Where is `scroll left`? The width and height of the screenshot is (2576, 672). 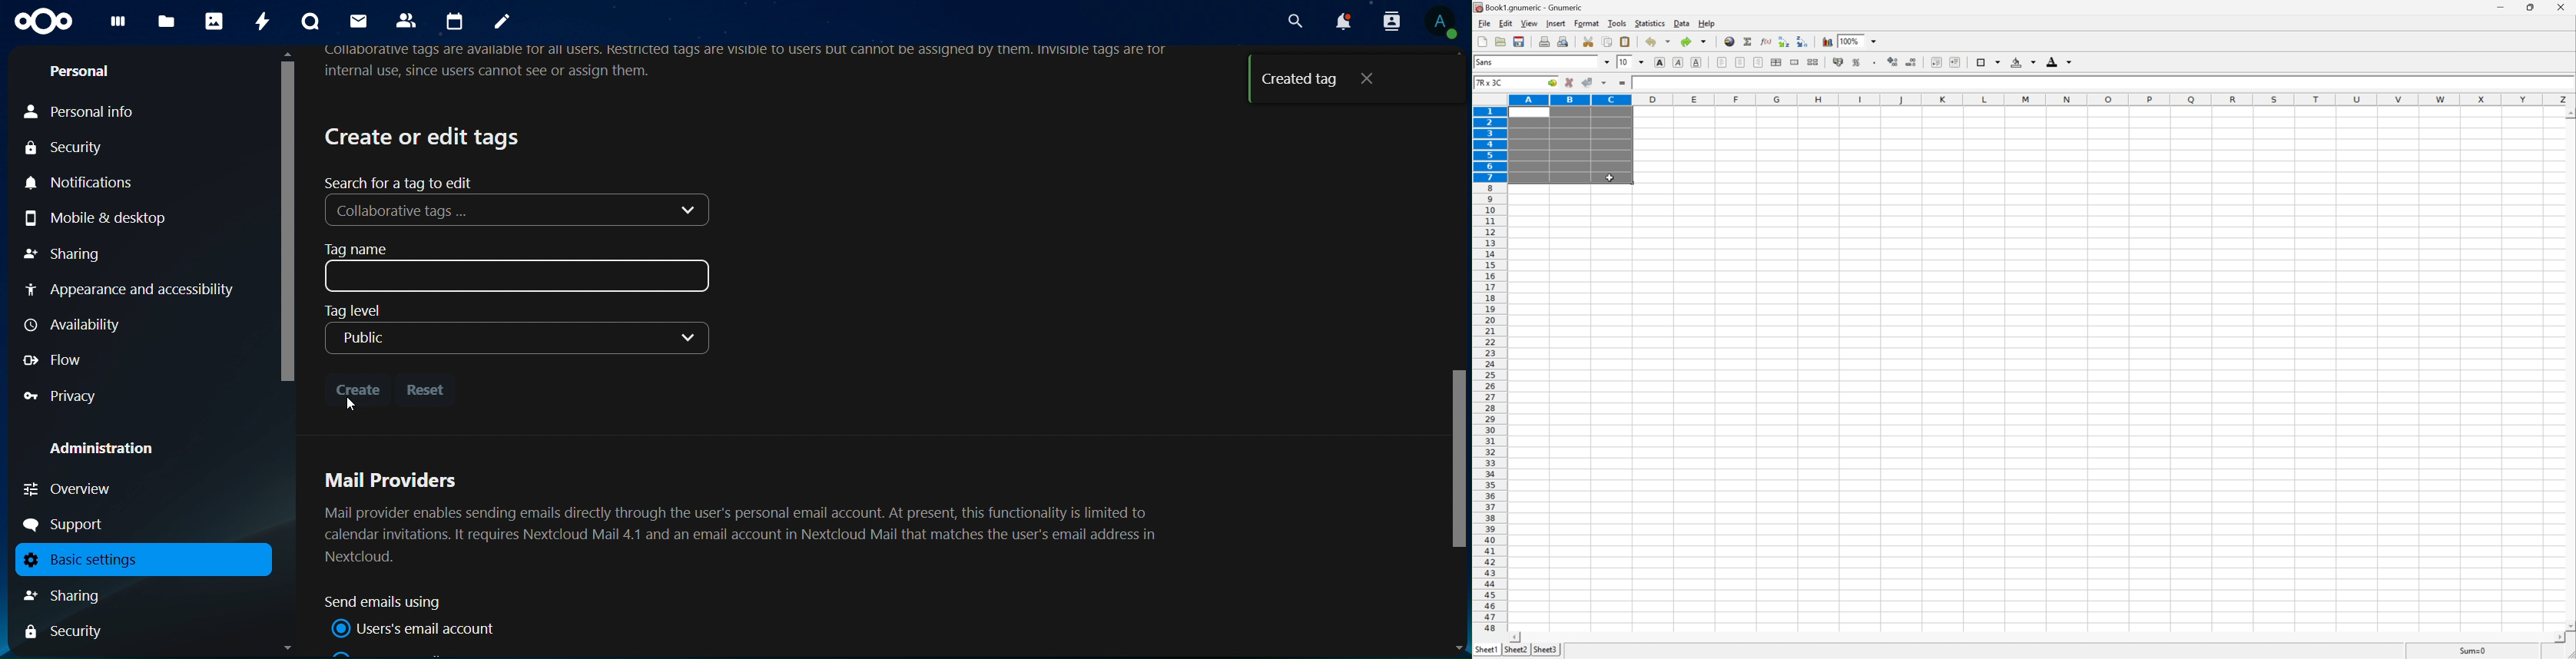
scroll left is located at coordinates (1517, 637).